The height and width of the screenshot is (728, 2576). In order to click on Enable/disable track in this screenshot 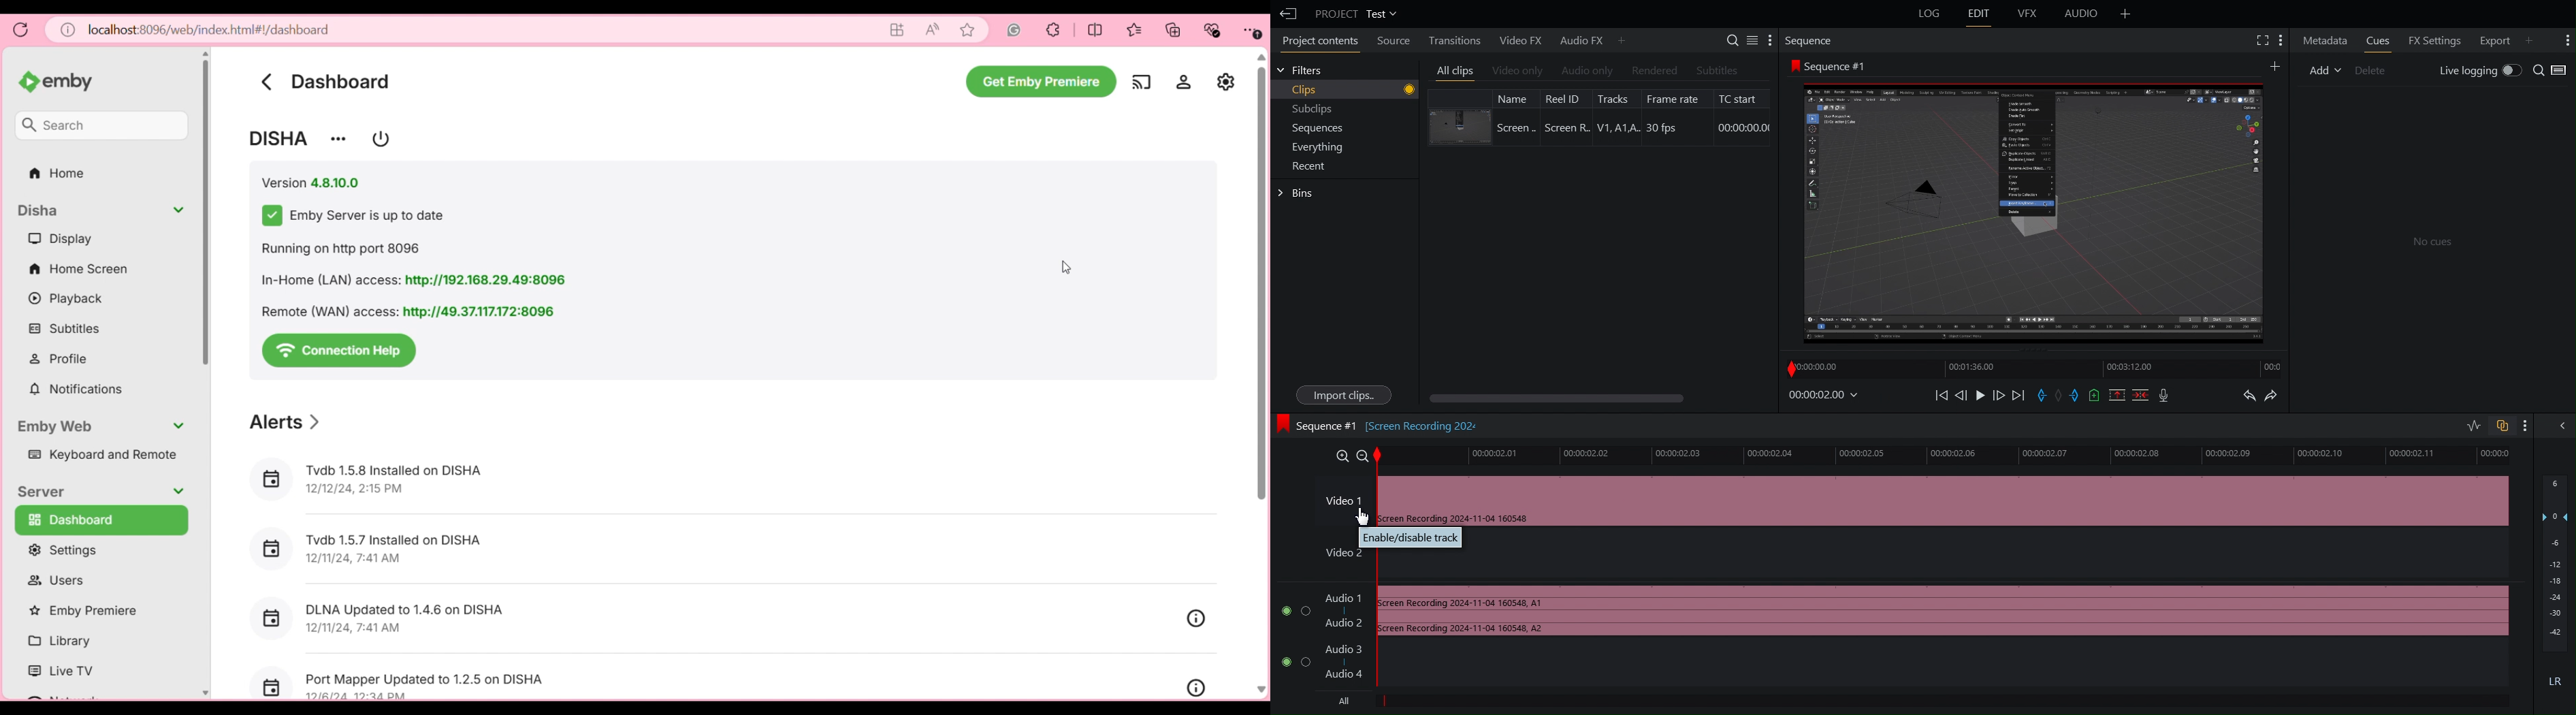, I will do `click(1413, 539)`.